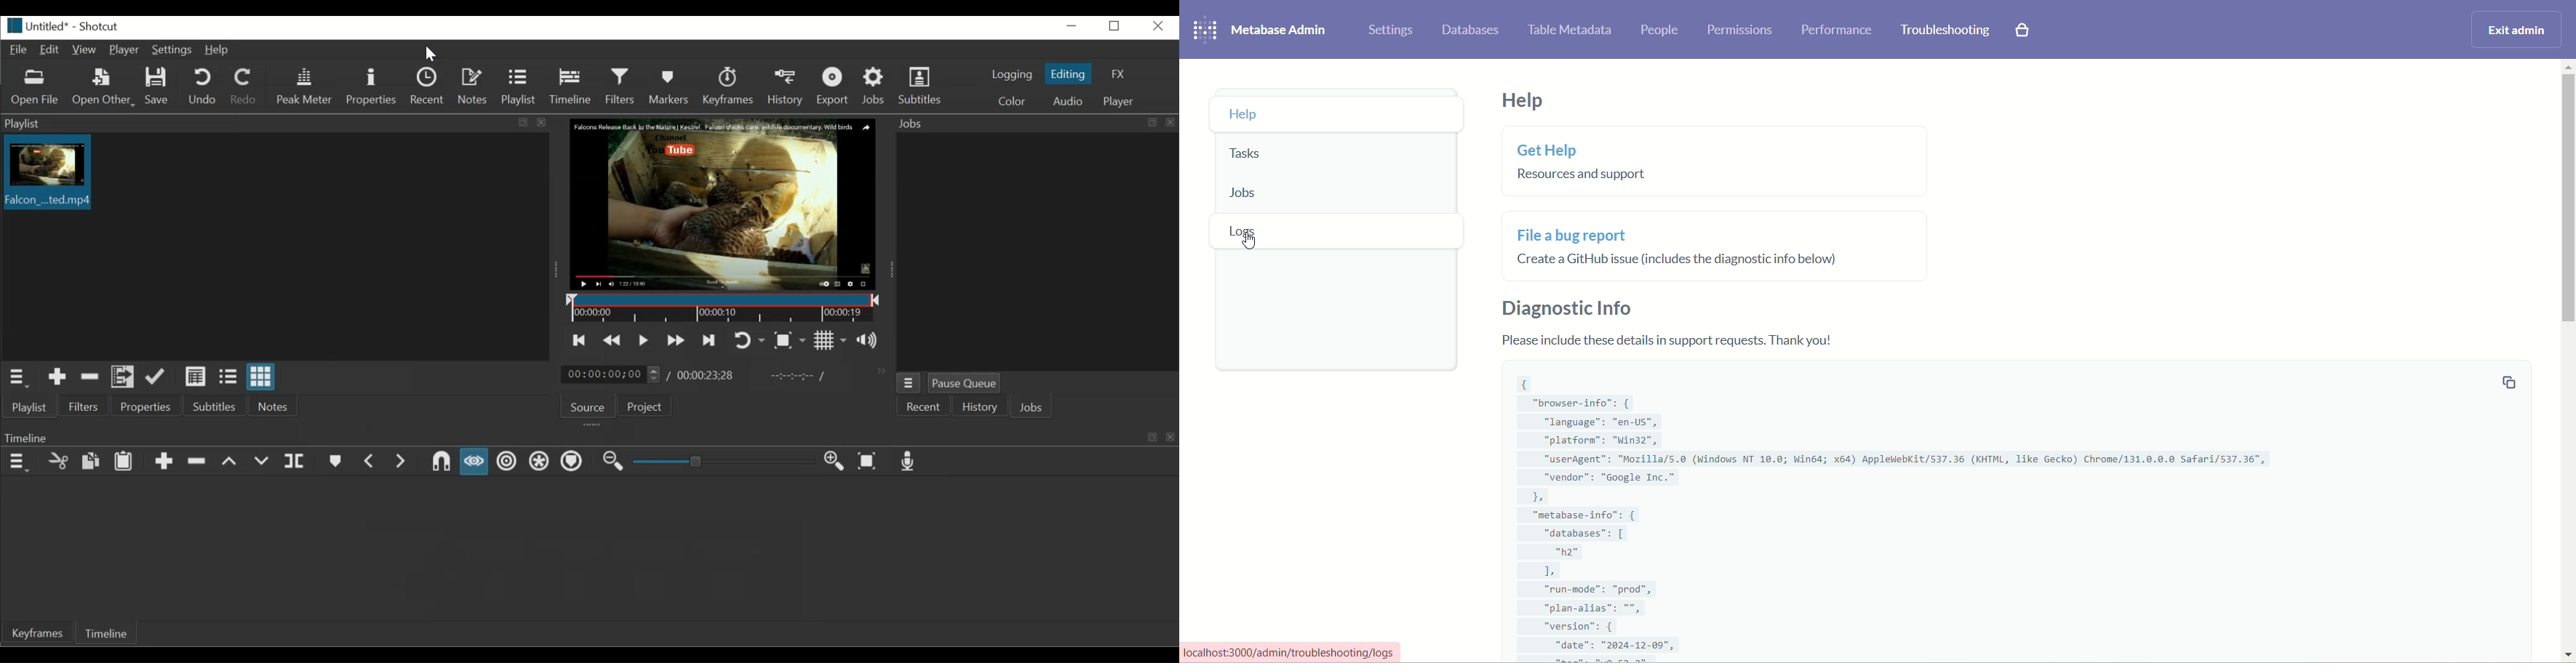 Image resolution: width=2576 pixels, height=672 pixels. I want to click on Ripple Markers, so click(571, 462).